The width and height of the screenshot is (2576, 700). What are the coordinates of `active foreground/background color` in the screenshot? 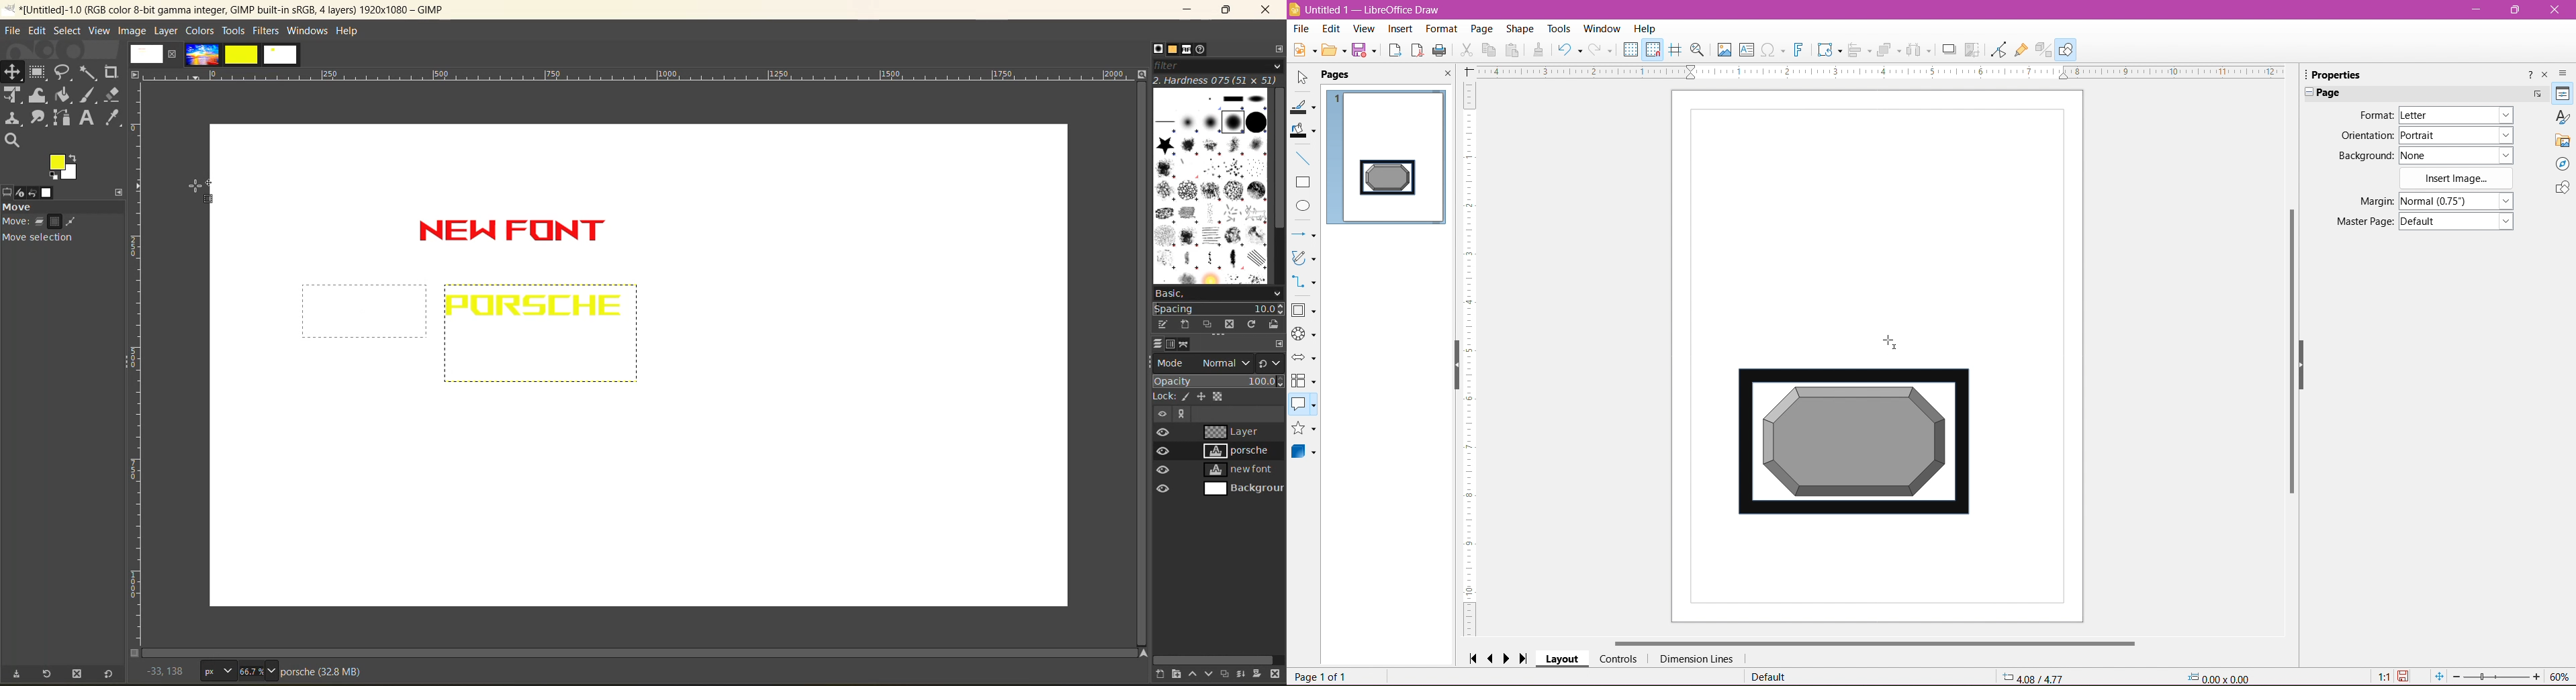 It's located at (64, 167).